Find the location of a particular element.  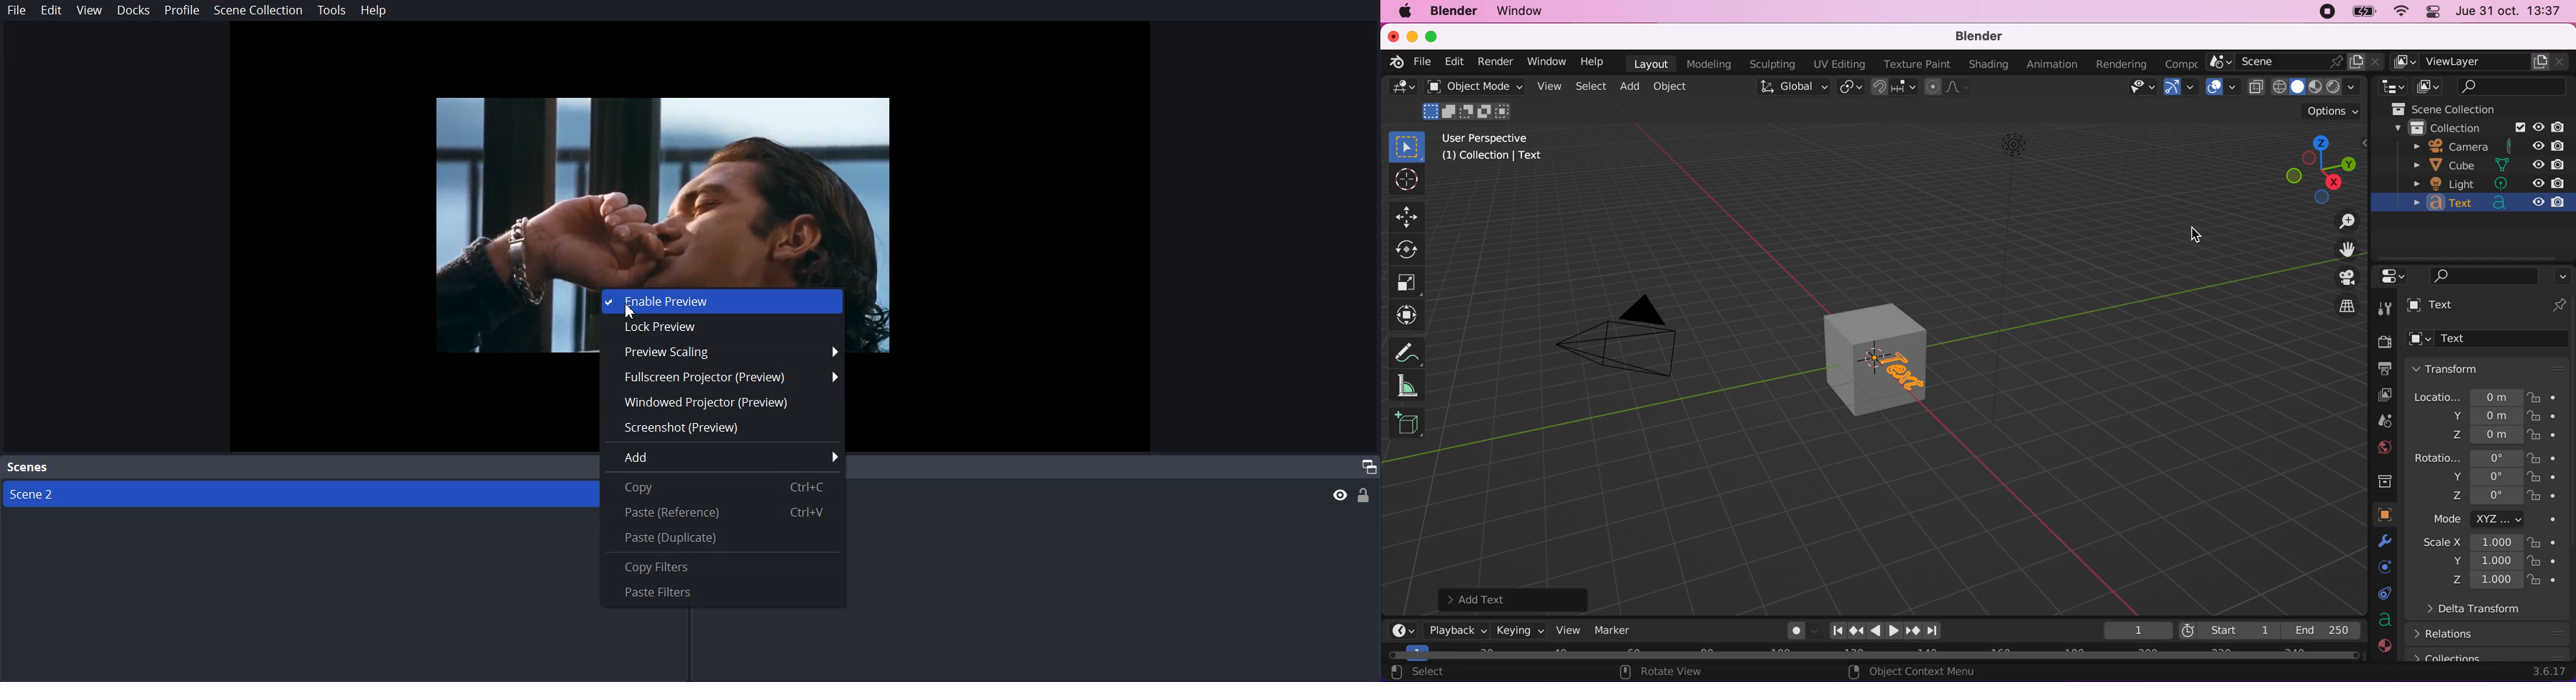

Scene Collection is located at coordinates (258, 11).